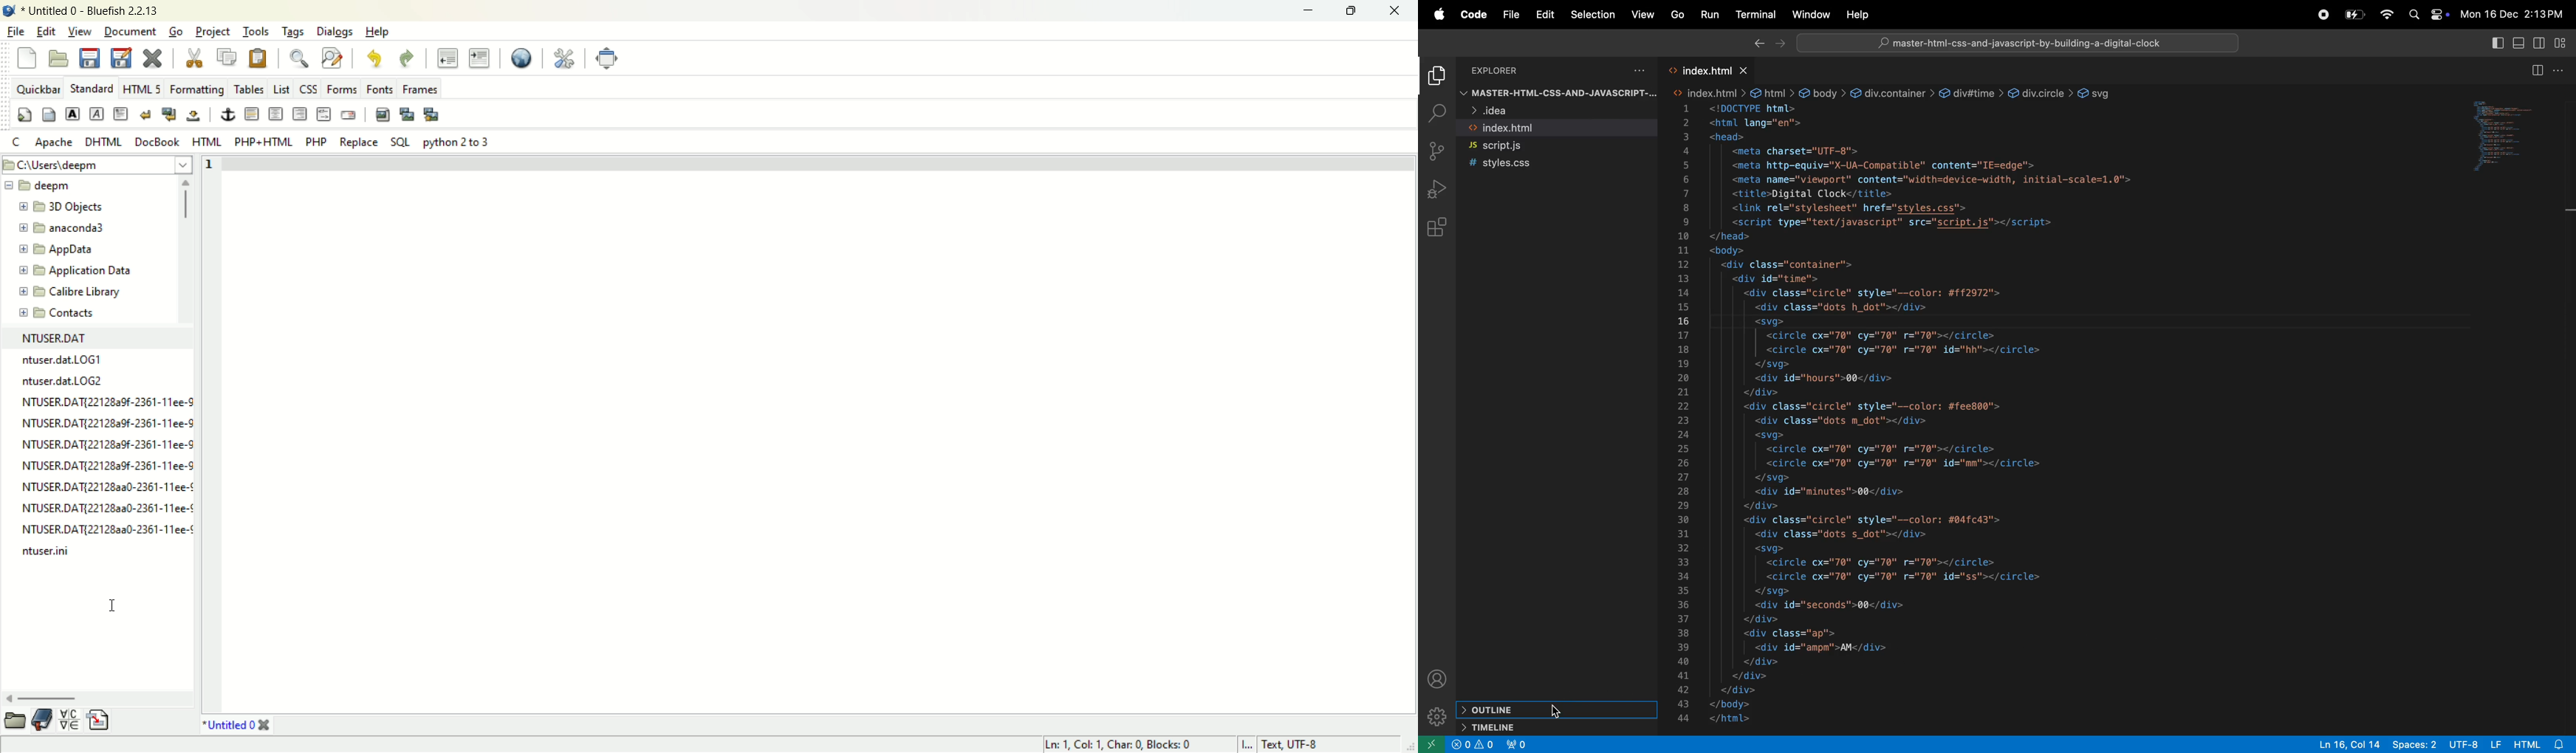 This screenshot has height=756, width=2576. I want to click on multi thumbnail, so click(434, 114).